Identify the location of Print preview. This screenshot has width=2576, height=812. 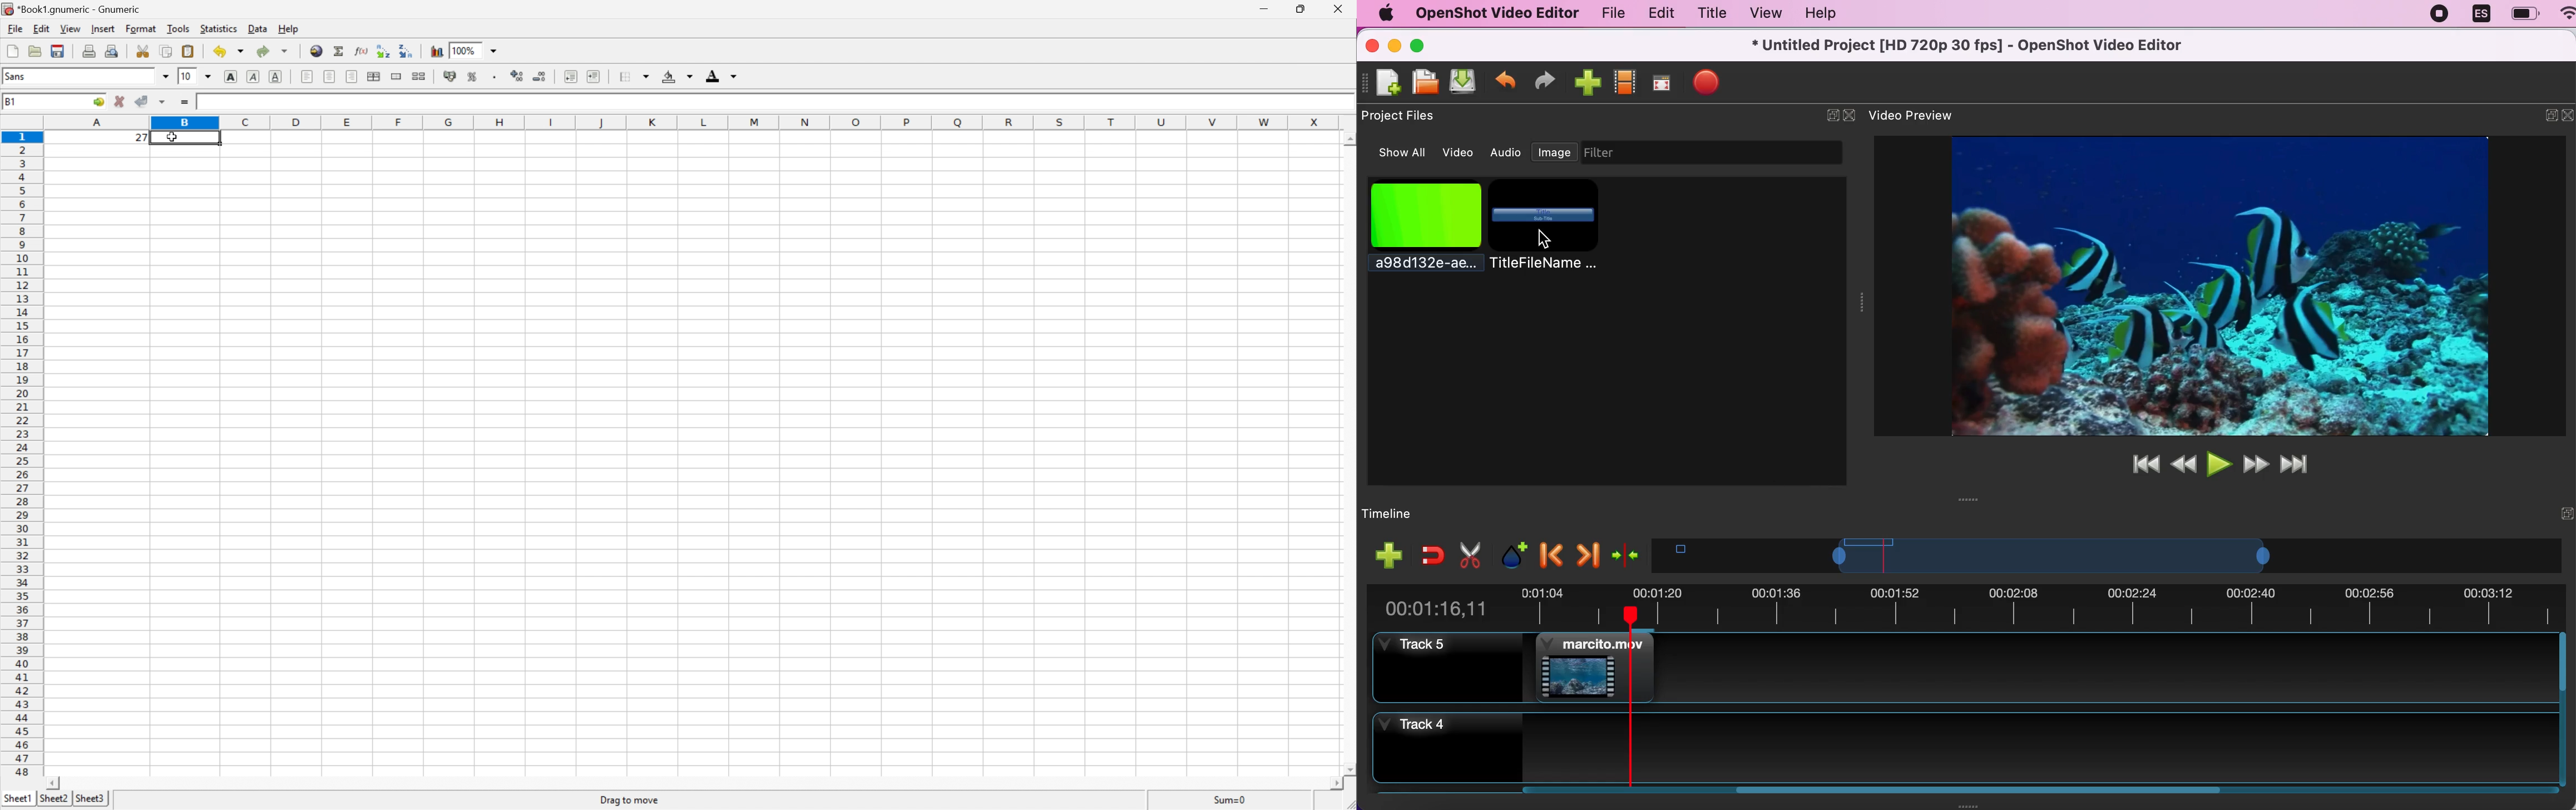
(112, 50).